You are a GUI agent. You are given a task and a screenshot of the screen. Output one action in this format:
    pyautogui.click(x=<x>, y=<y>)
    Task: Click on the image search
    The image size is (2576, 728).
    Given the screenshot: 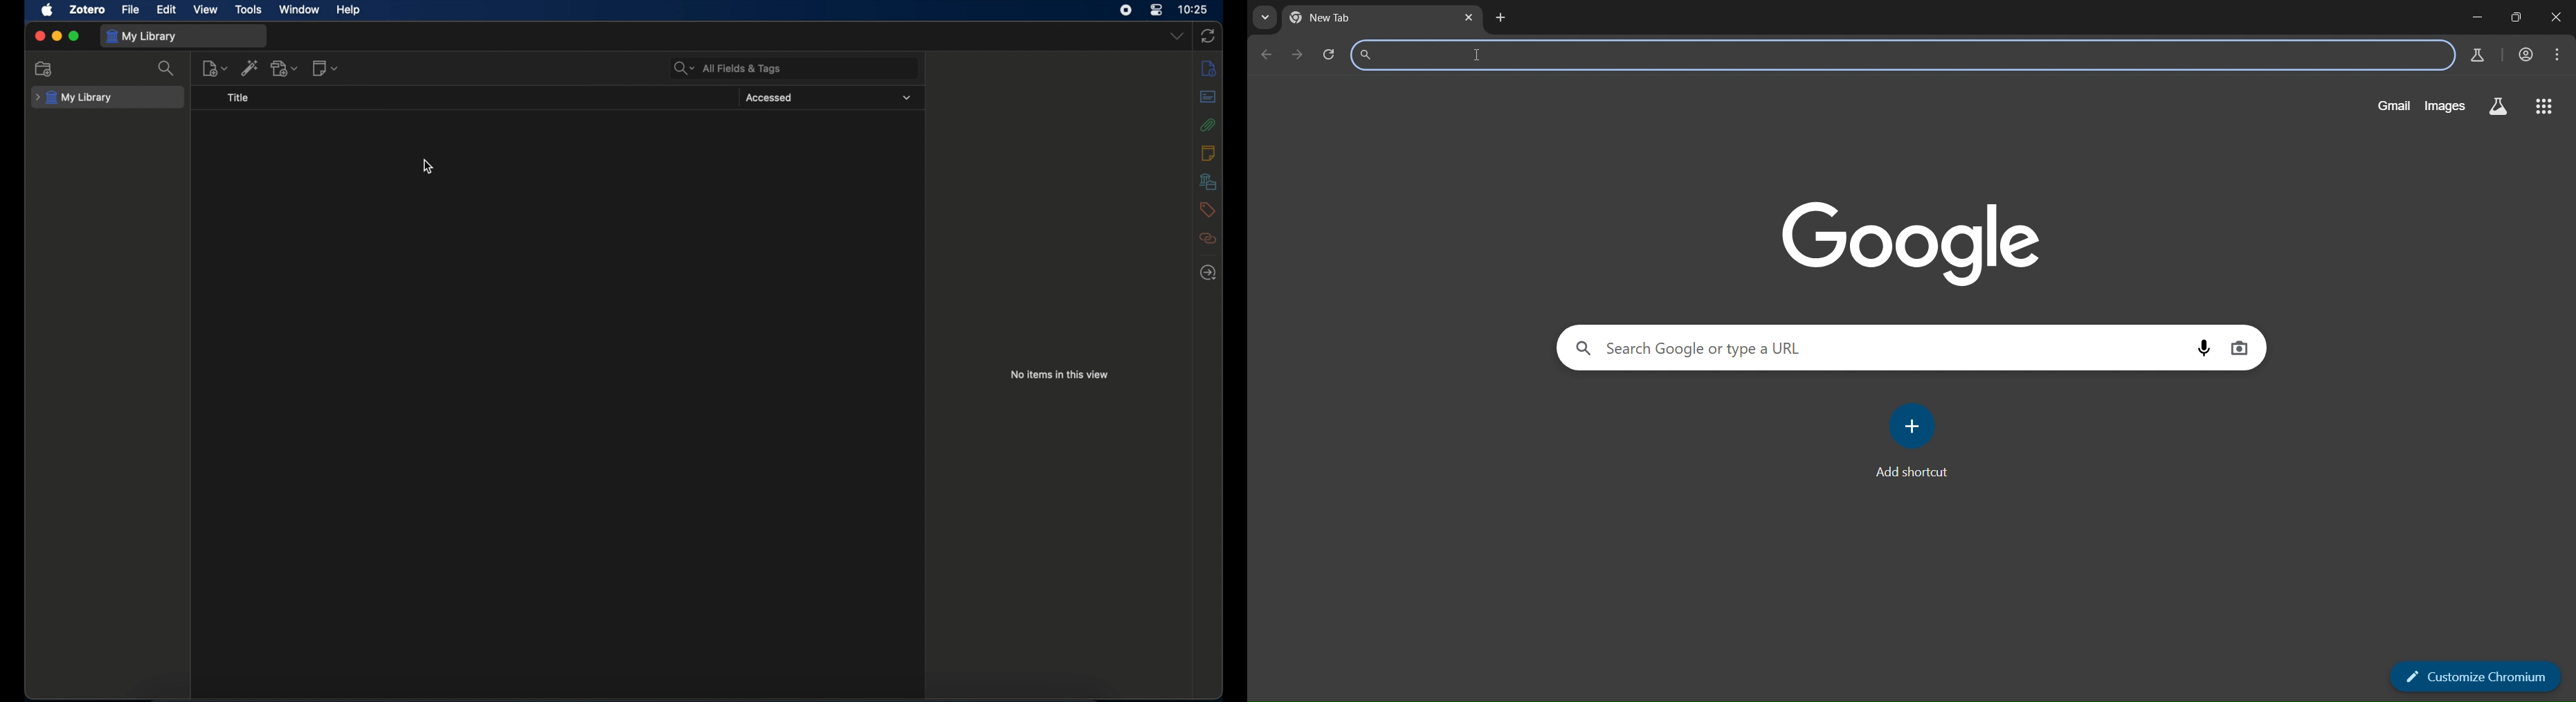 What is the action you would take?
    pyautogui.click(x=2240, y=346)
    